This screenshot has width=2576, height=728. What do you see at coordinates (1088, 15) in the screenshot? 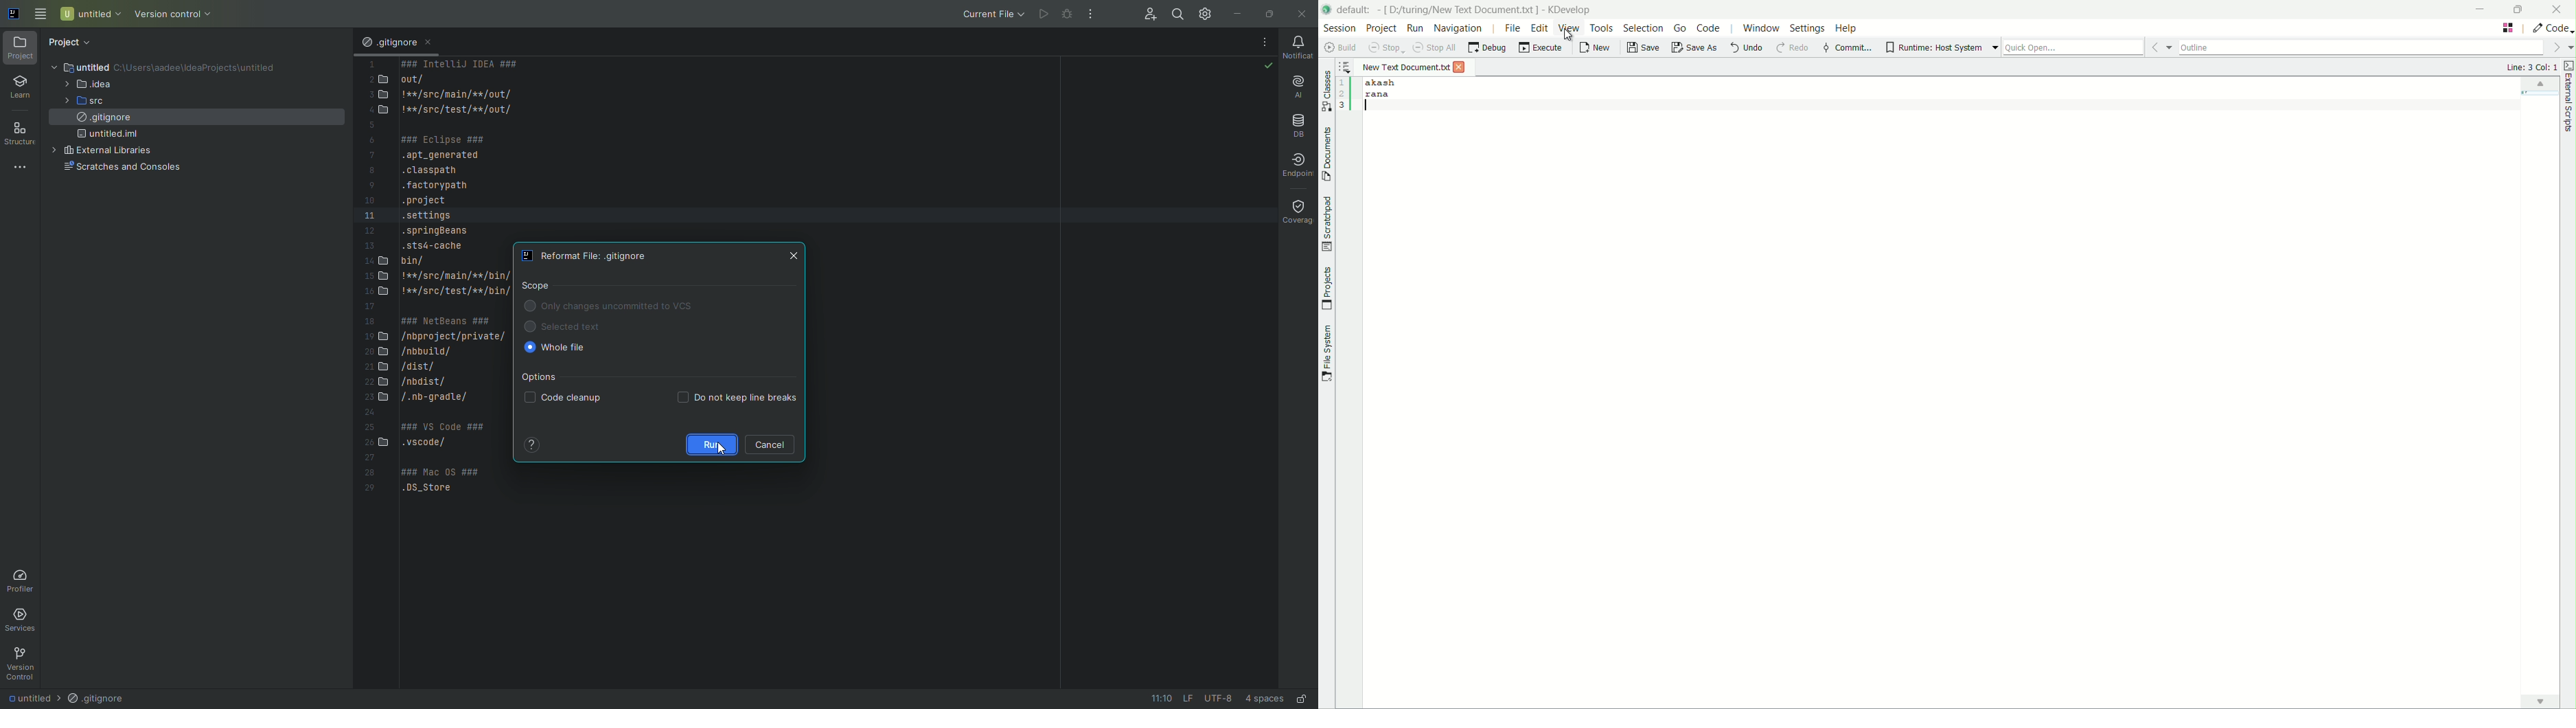
I see `More Actions` at bounding box center [1088, 15].